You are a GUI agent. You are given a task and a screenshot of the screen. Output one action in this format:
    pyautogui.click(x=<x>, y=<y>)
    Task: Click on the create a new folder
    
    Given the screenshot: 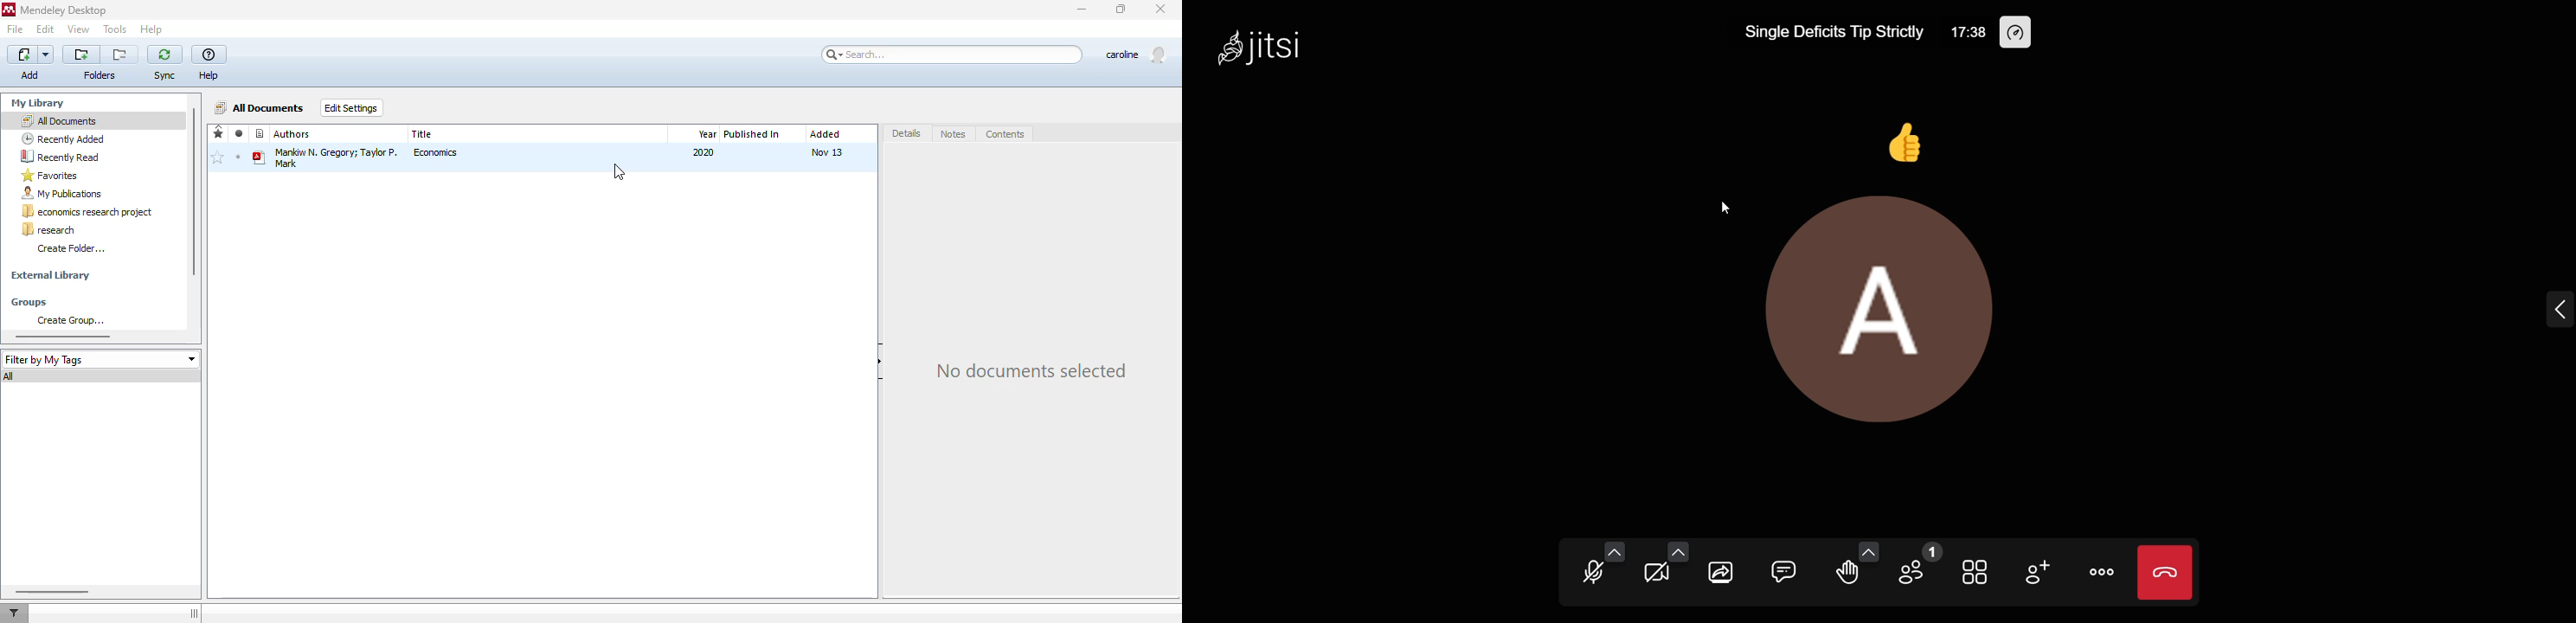 What is the action you would take?
    pyautogui.click(x=81, y=55)
    